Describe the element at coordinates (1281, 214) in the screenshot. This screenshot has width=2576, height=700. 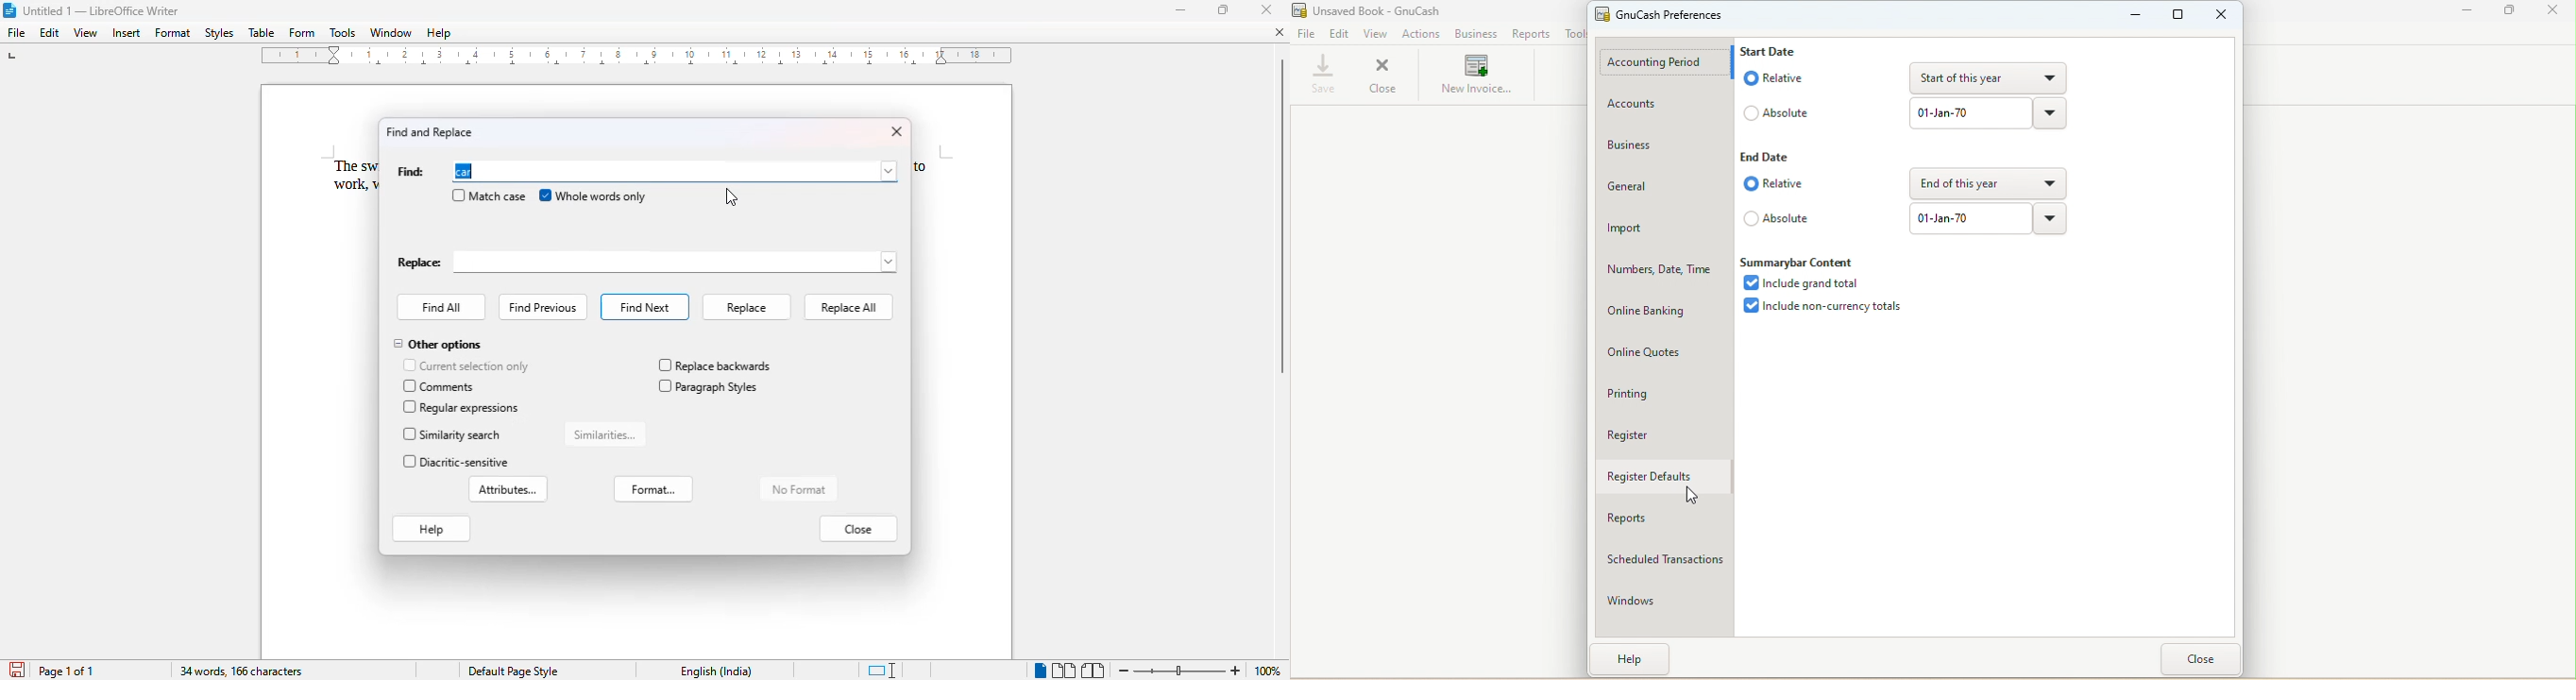
I see `Vertical scroll bar` at that location.